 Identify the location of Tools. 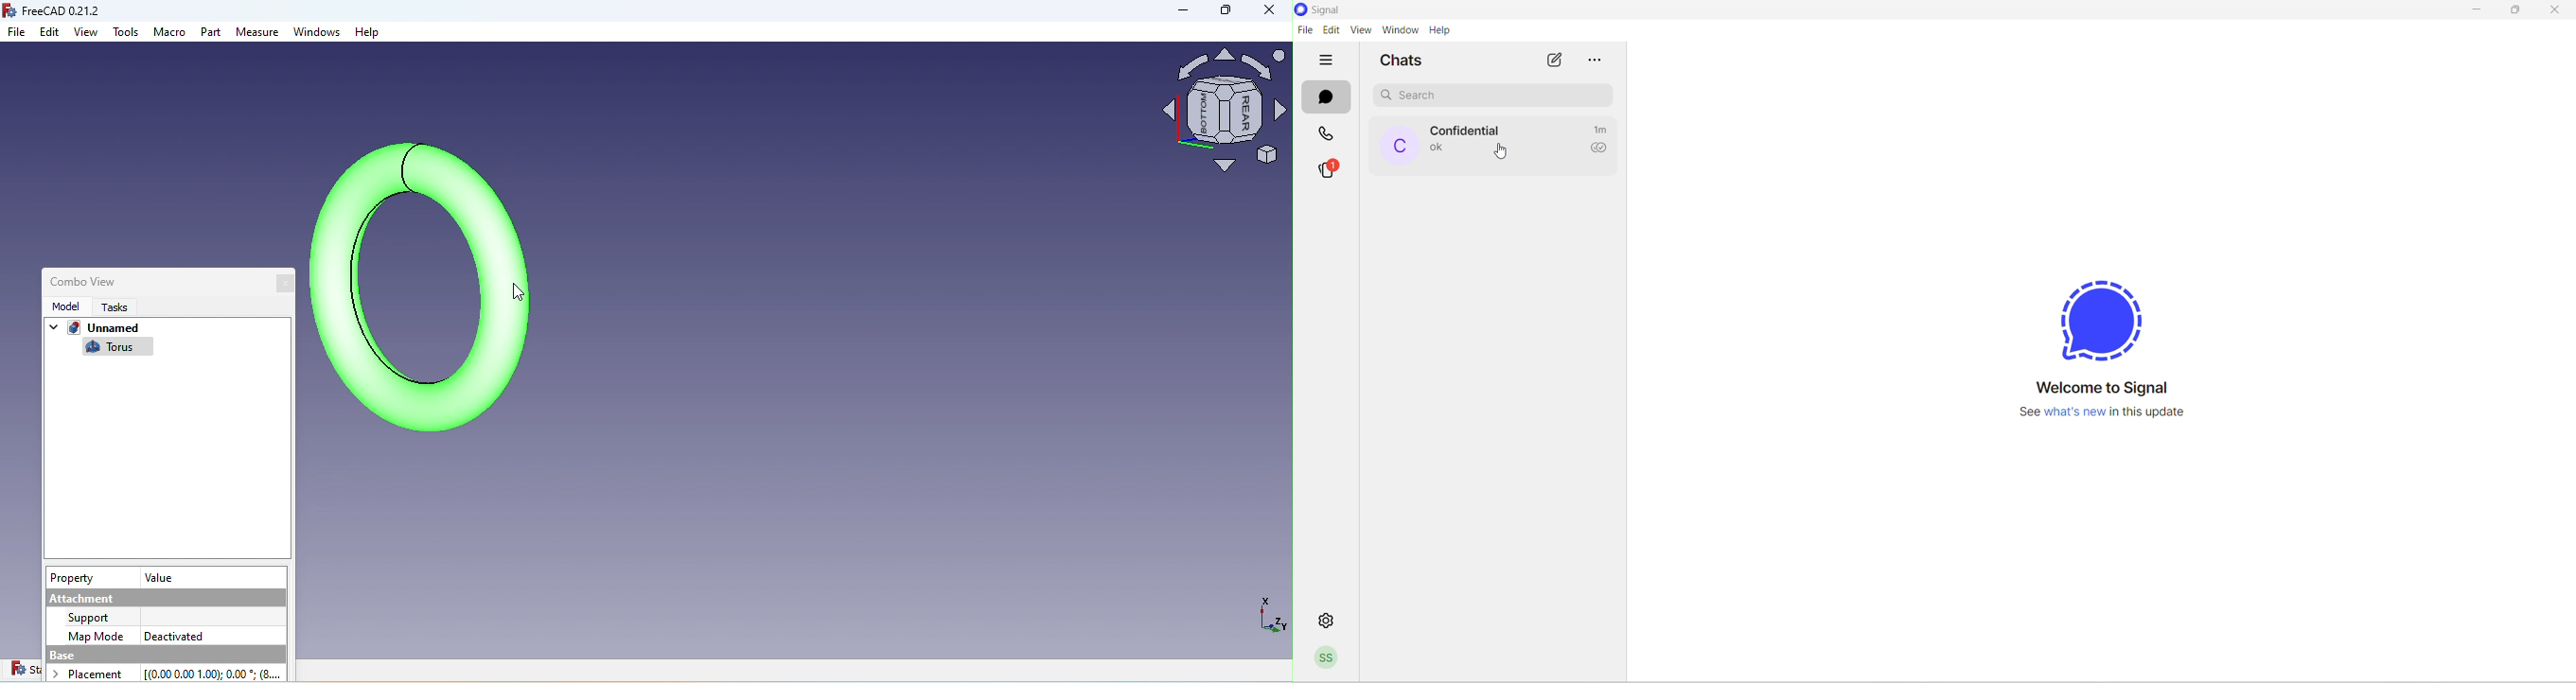
(127, 36).